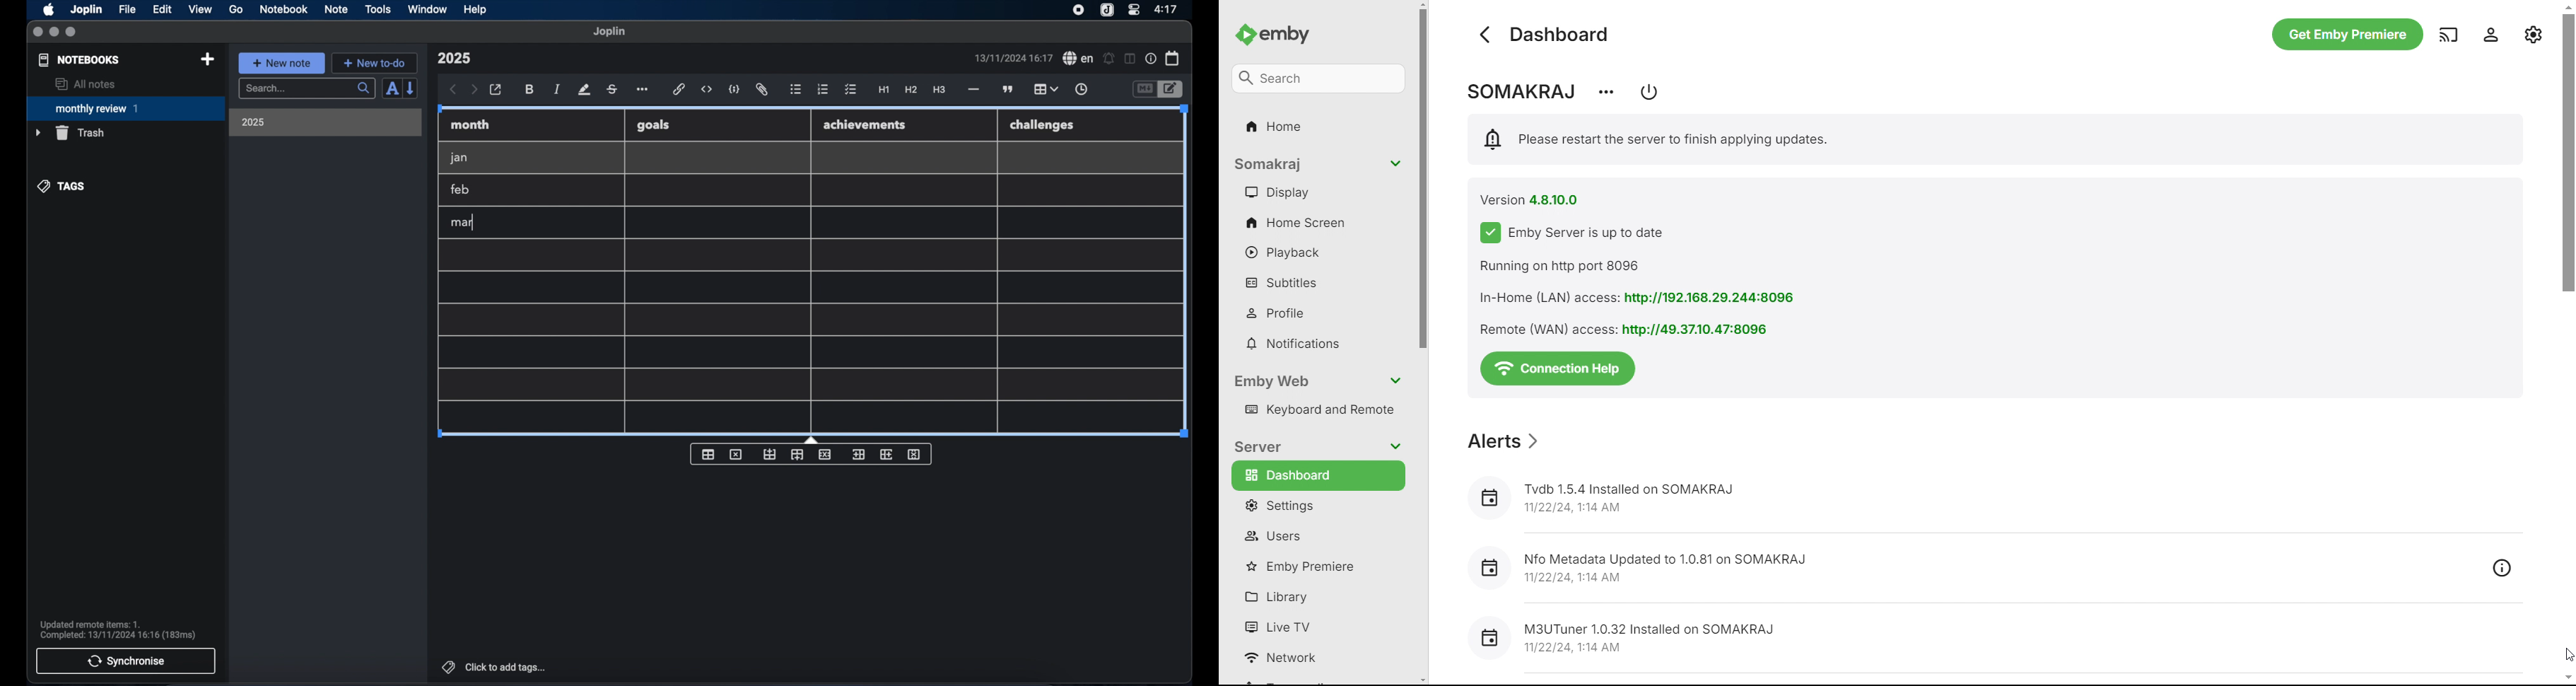 Image resolution: width=2576 pixels, height=700 pixels. Describe the element at coordinates (411, 88) in the screenshot. I see `reverse sort order` at that location.